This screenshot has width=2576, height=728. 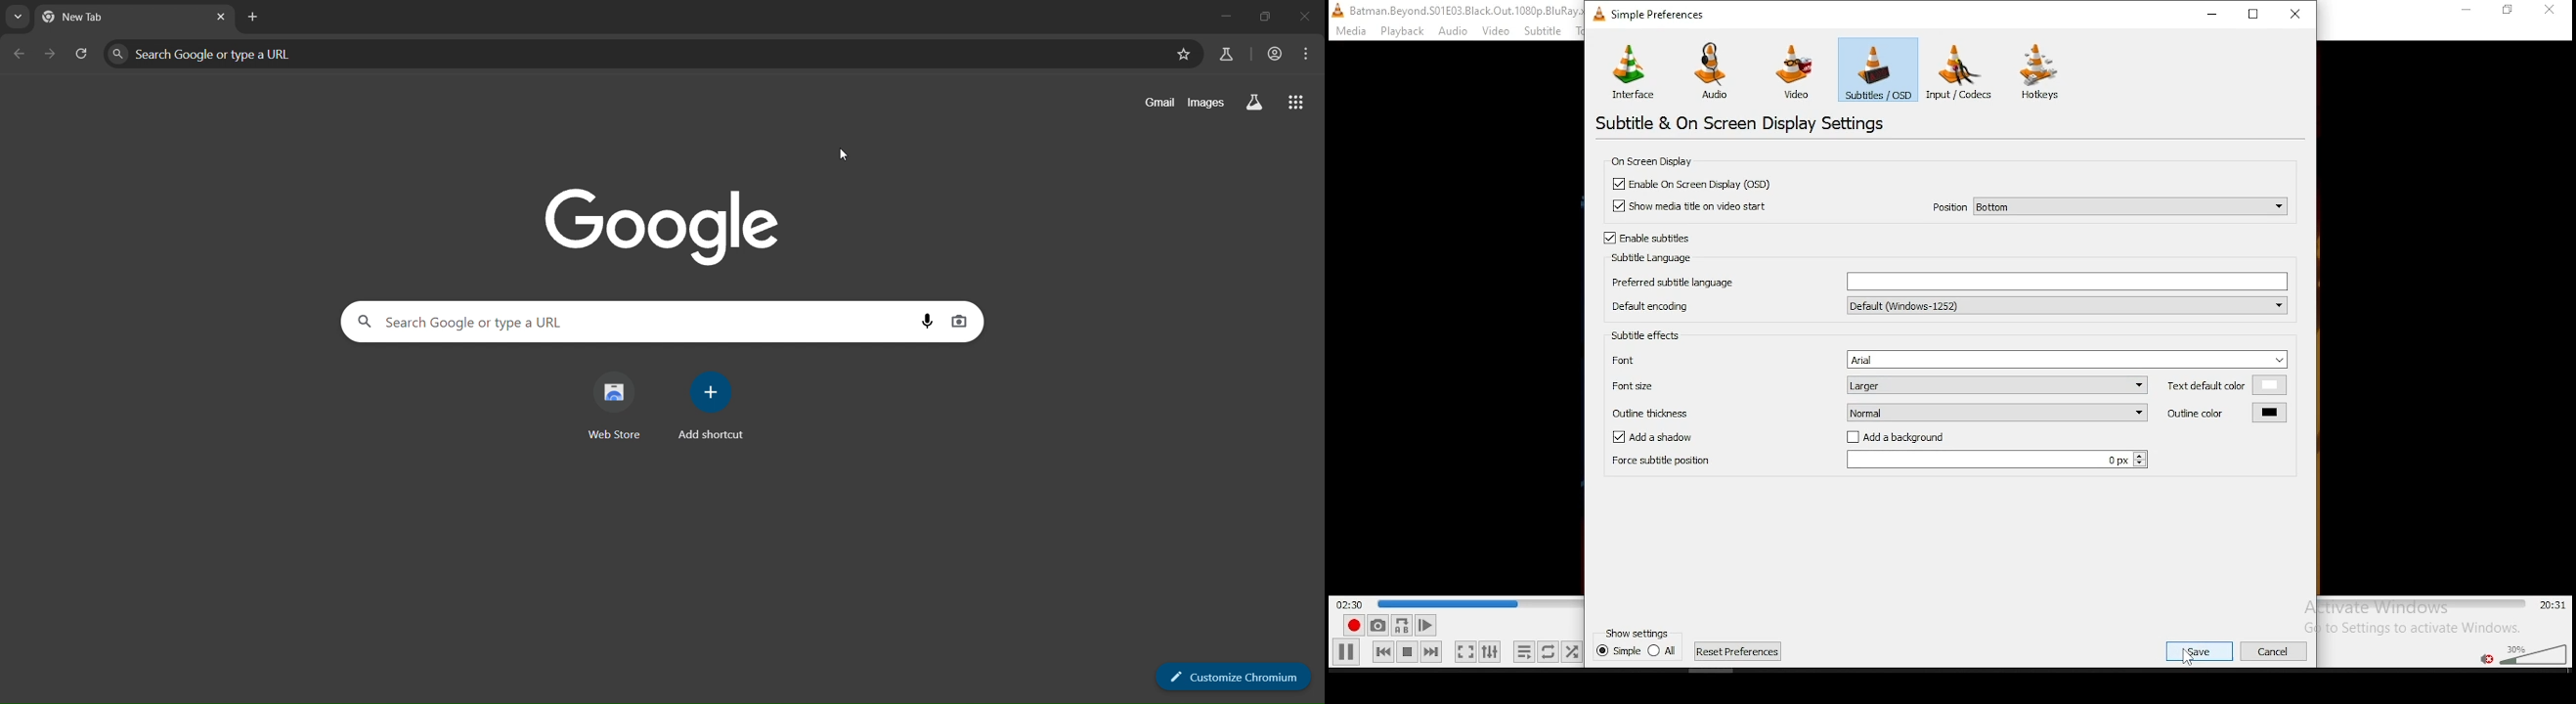 What do you see at coordinates (1649, 239) in the screenshot?
I see `checkbox: enable subtitles` at bounding box center [1649, 239].